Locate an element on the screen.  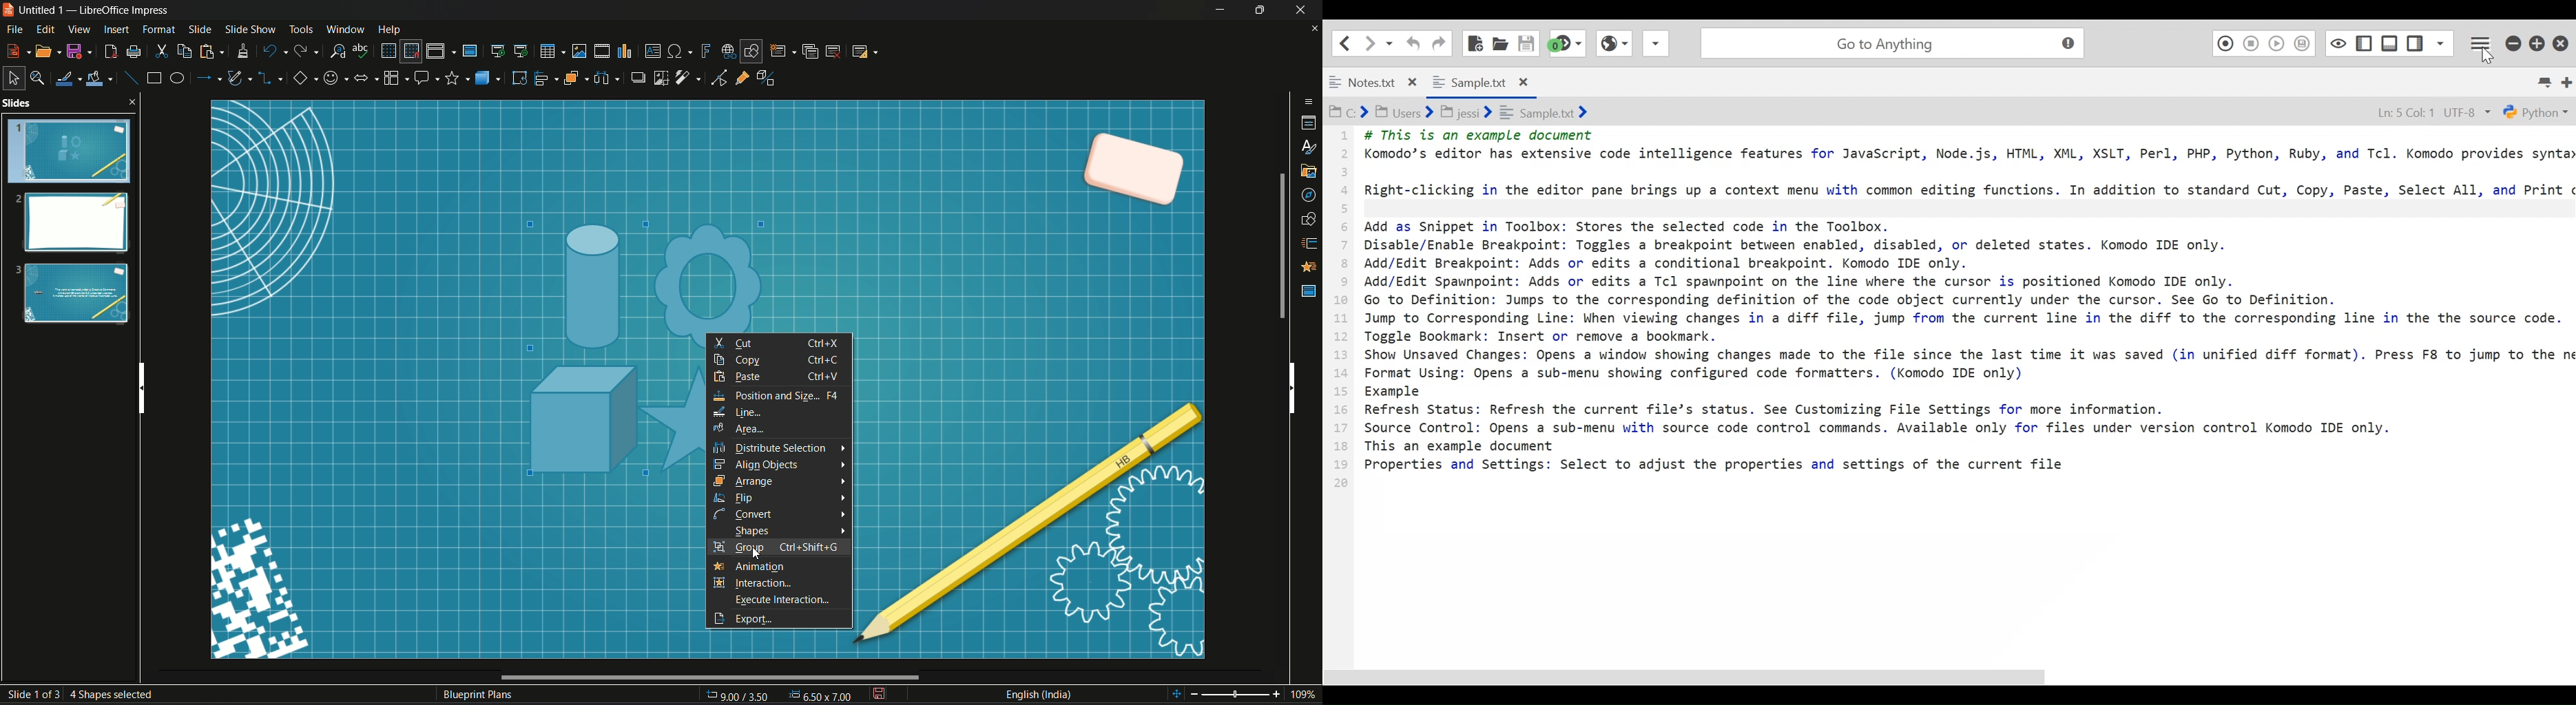
arrange is located at coordinates (576, 78).